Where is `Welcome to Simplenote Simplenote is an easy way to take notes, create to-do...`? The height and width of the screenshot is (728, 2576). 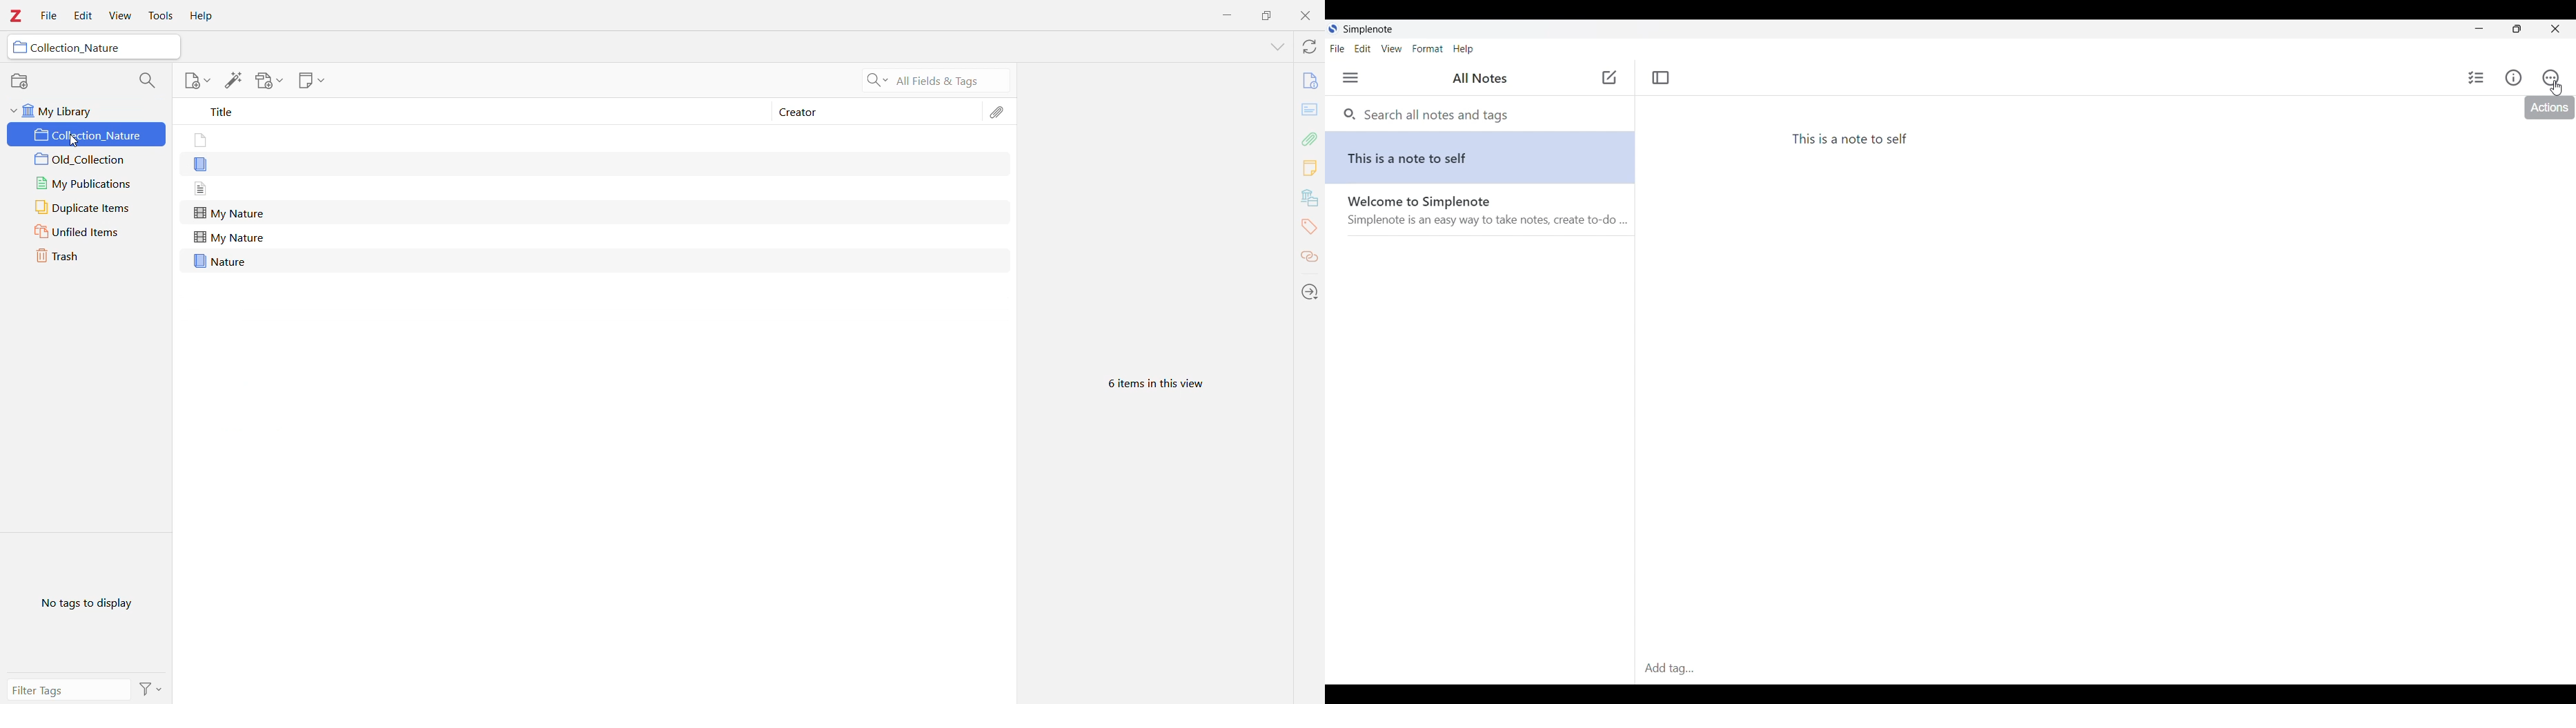 Welcome to Simplenote Simplenote is an easy way to take notes, create to-do... is located at coordinates (1484, 216).